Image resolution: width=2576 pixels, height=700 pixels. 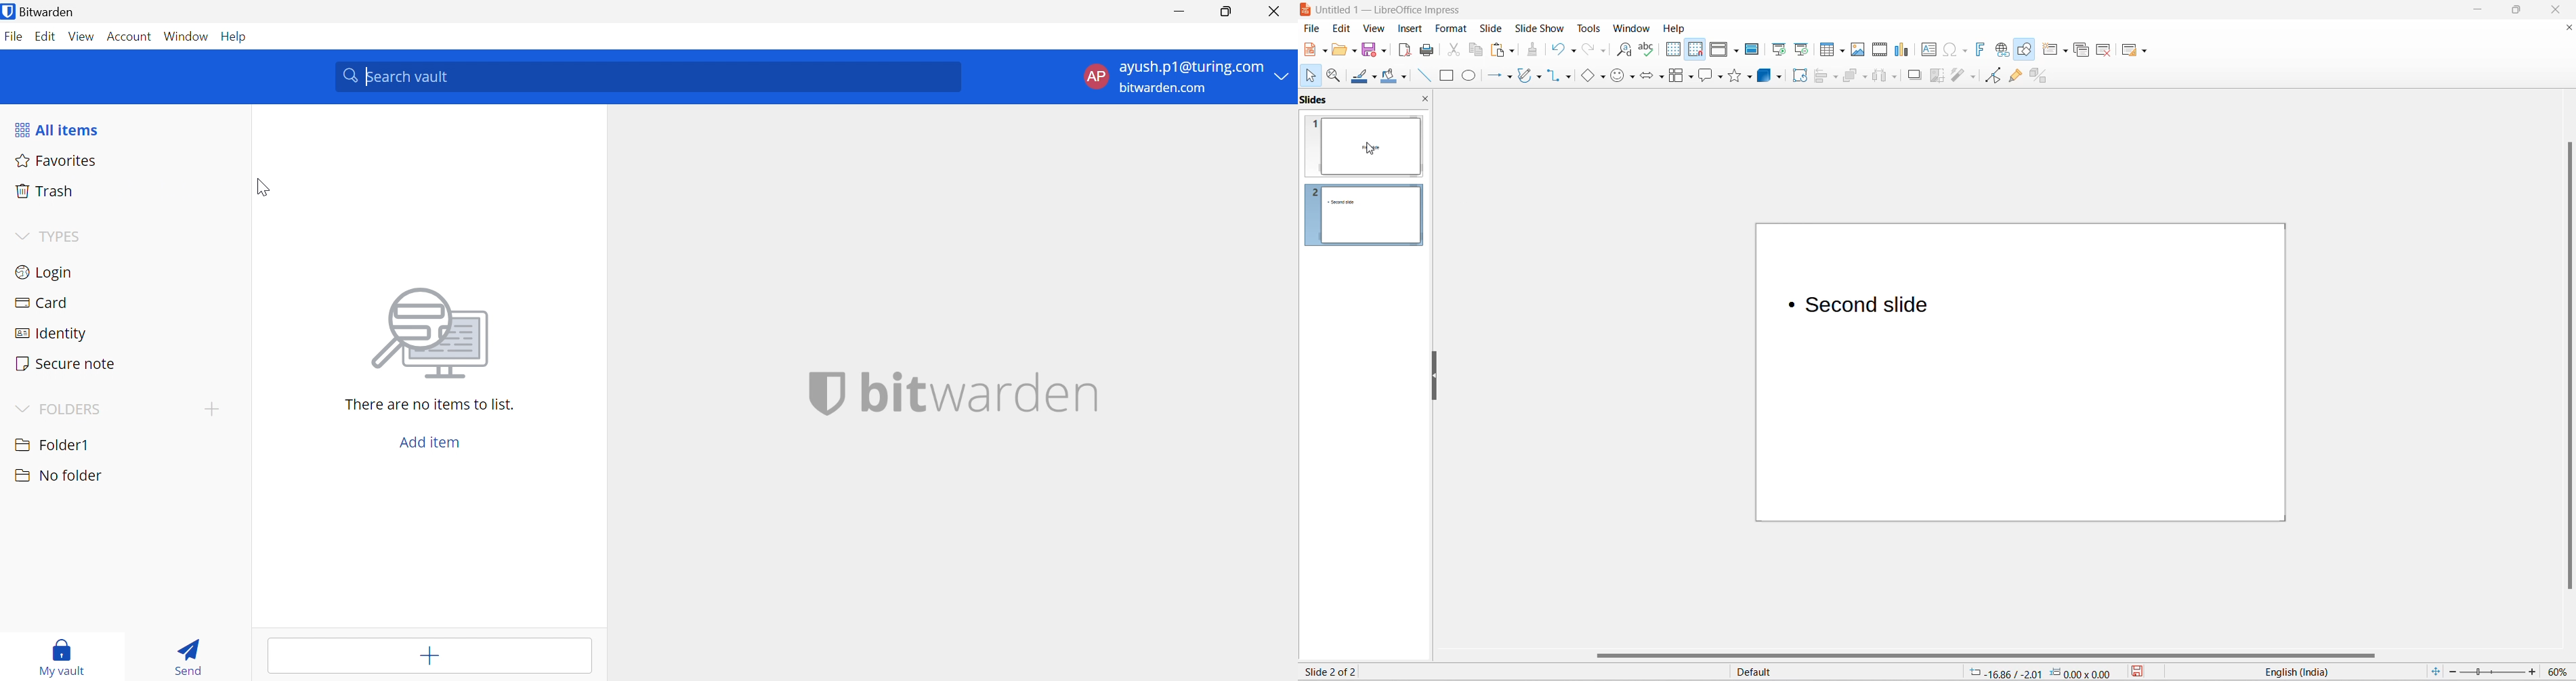 What do you see at coordinates (68, 364) in the screenshot?
I see `Secure note` at bounding box center [68, 364].